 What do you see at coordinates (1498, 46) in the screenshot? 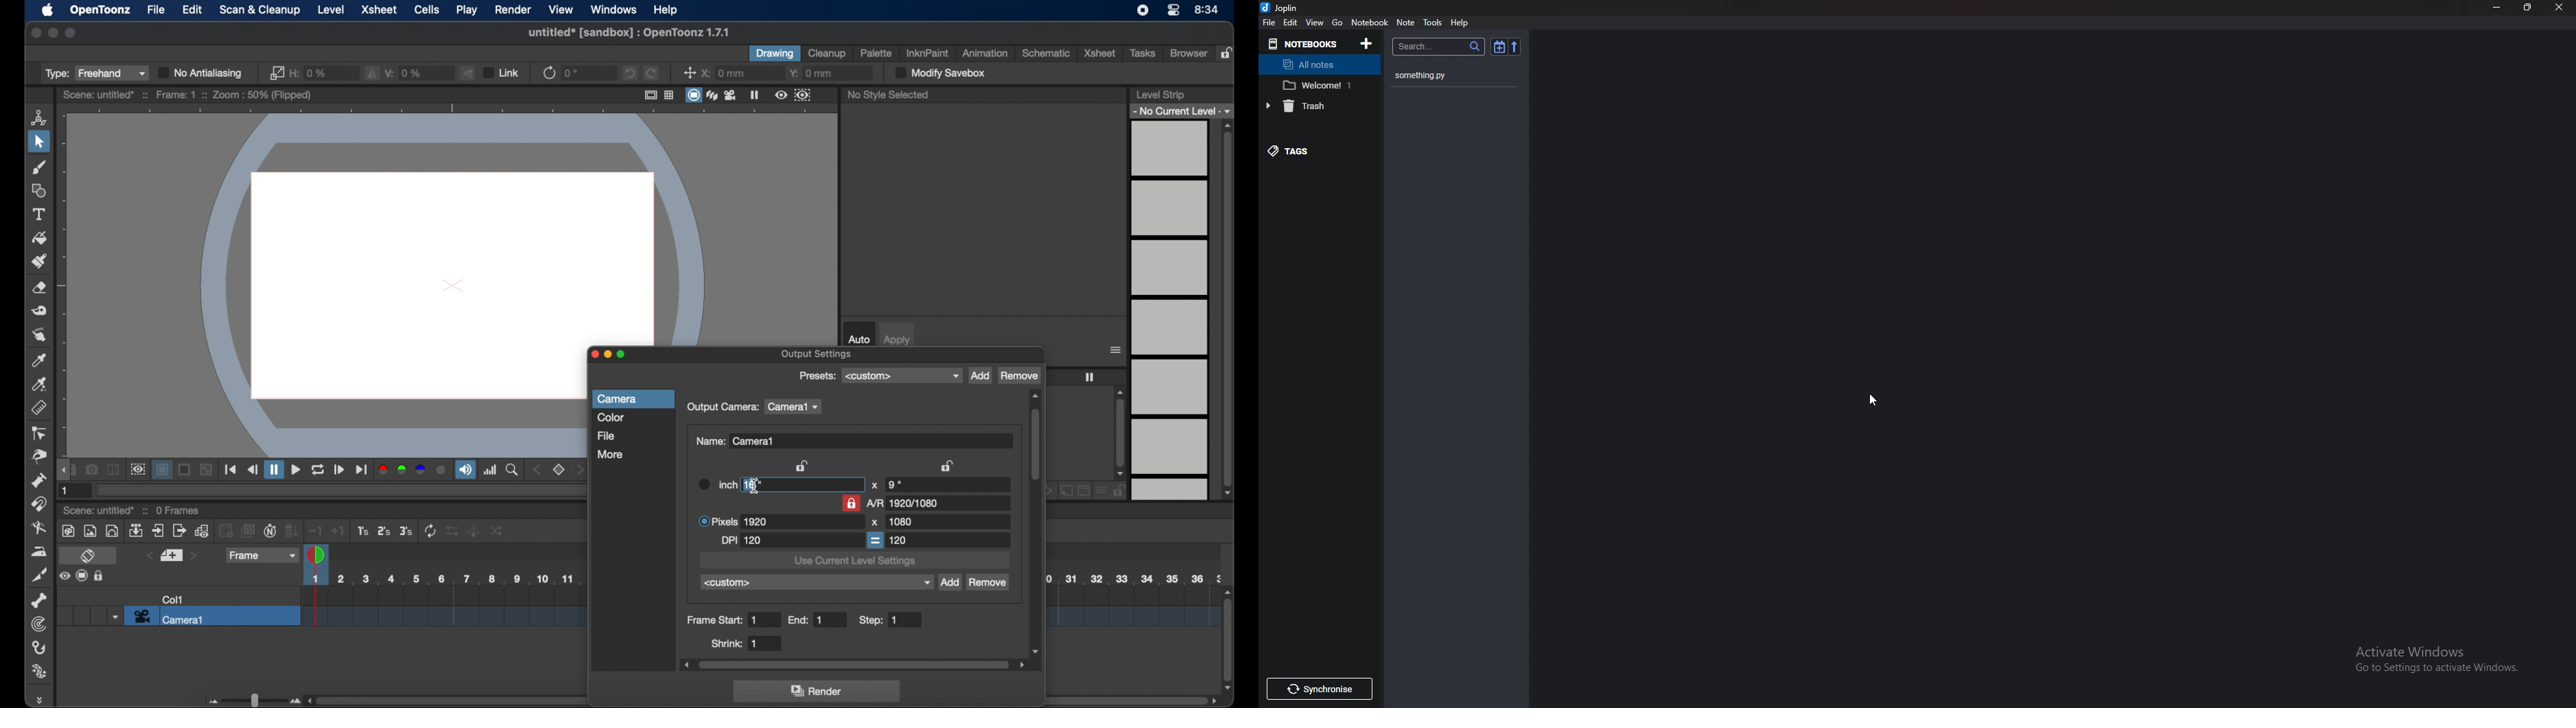
I see `Toggle sort order` at bounding box center [1498, 46].